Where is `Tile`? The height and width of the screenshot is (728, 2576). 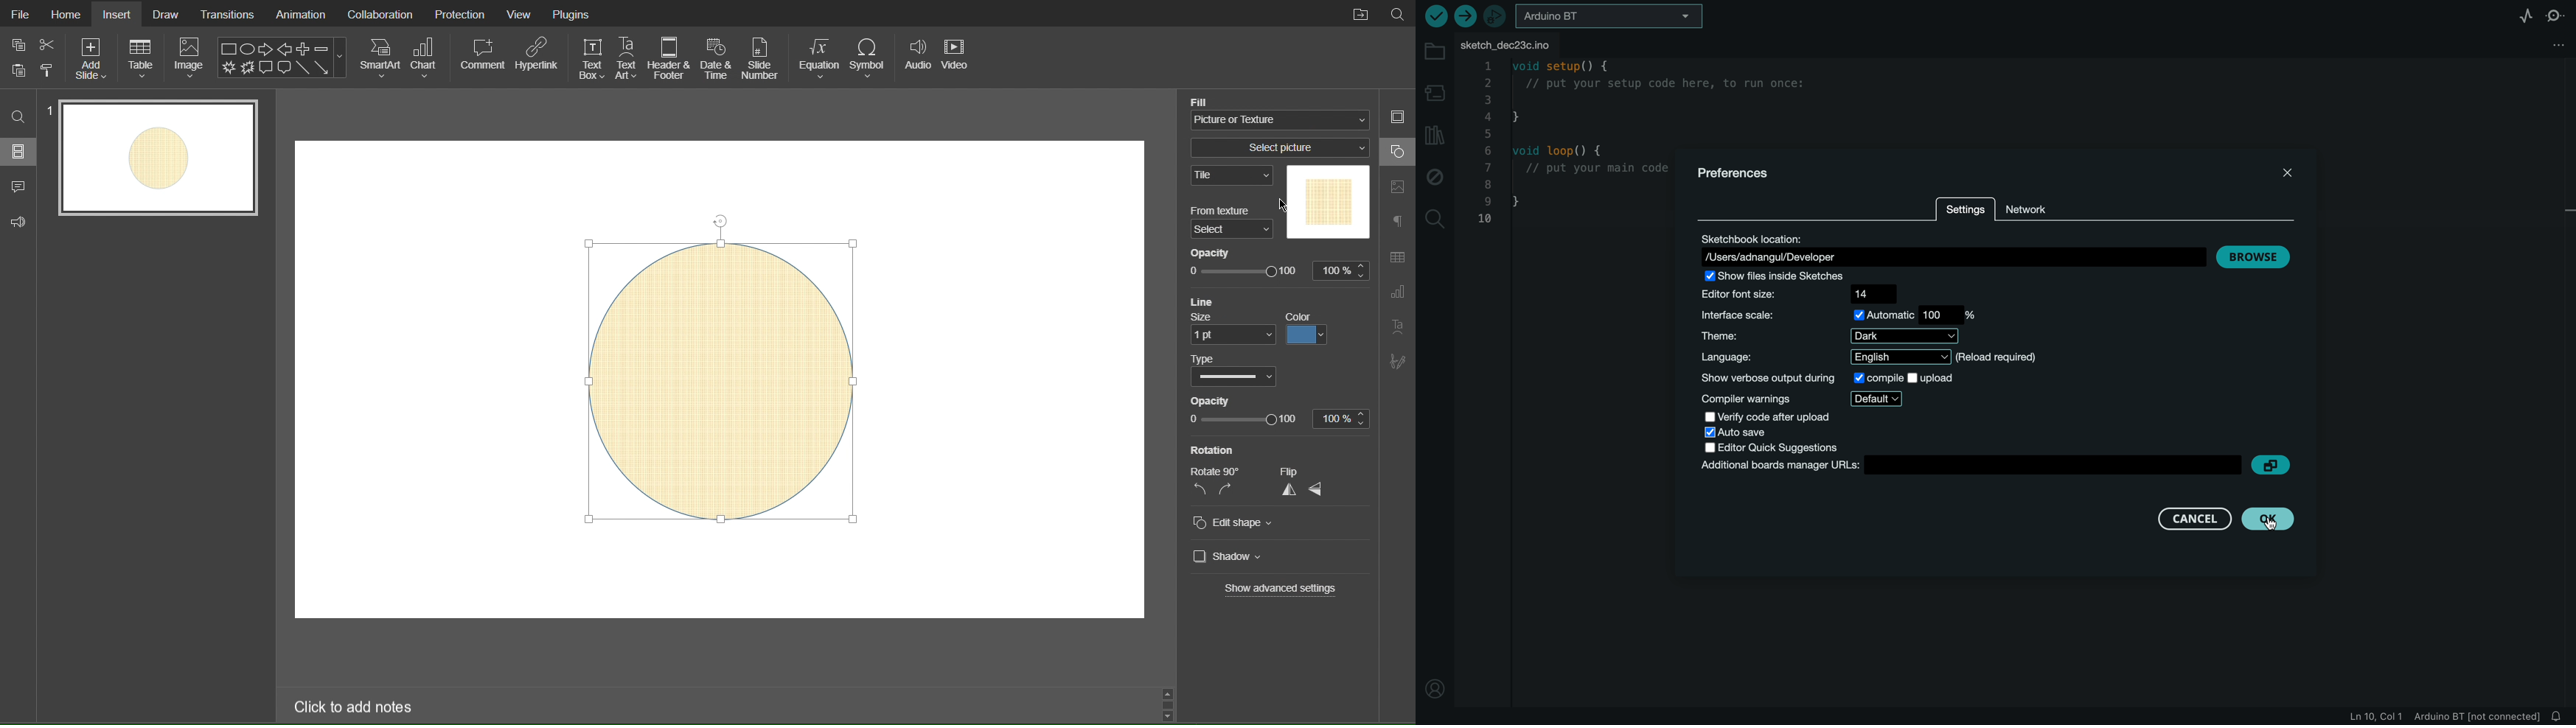 Tile is located at coordinates (1233, 175).